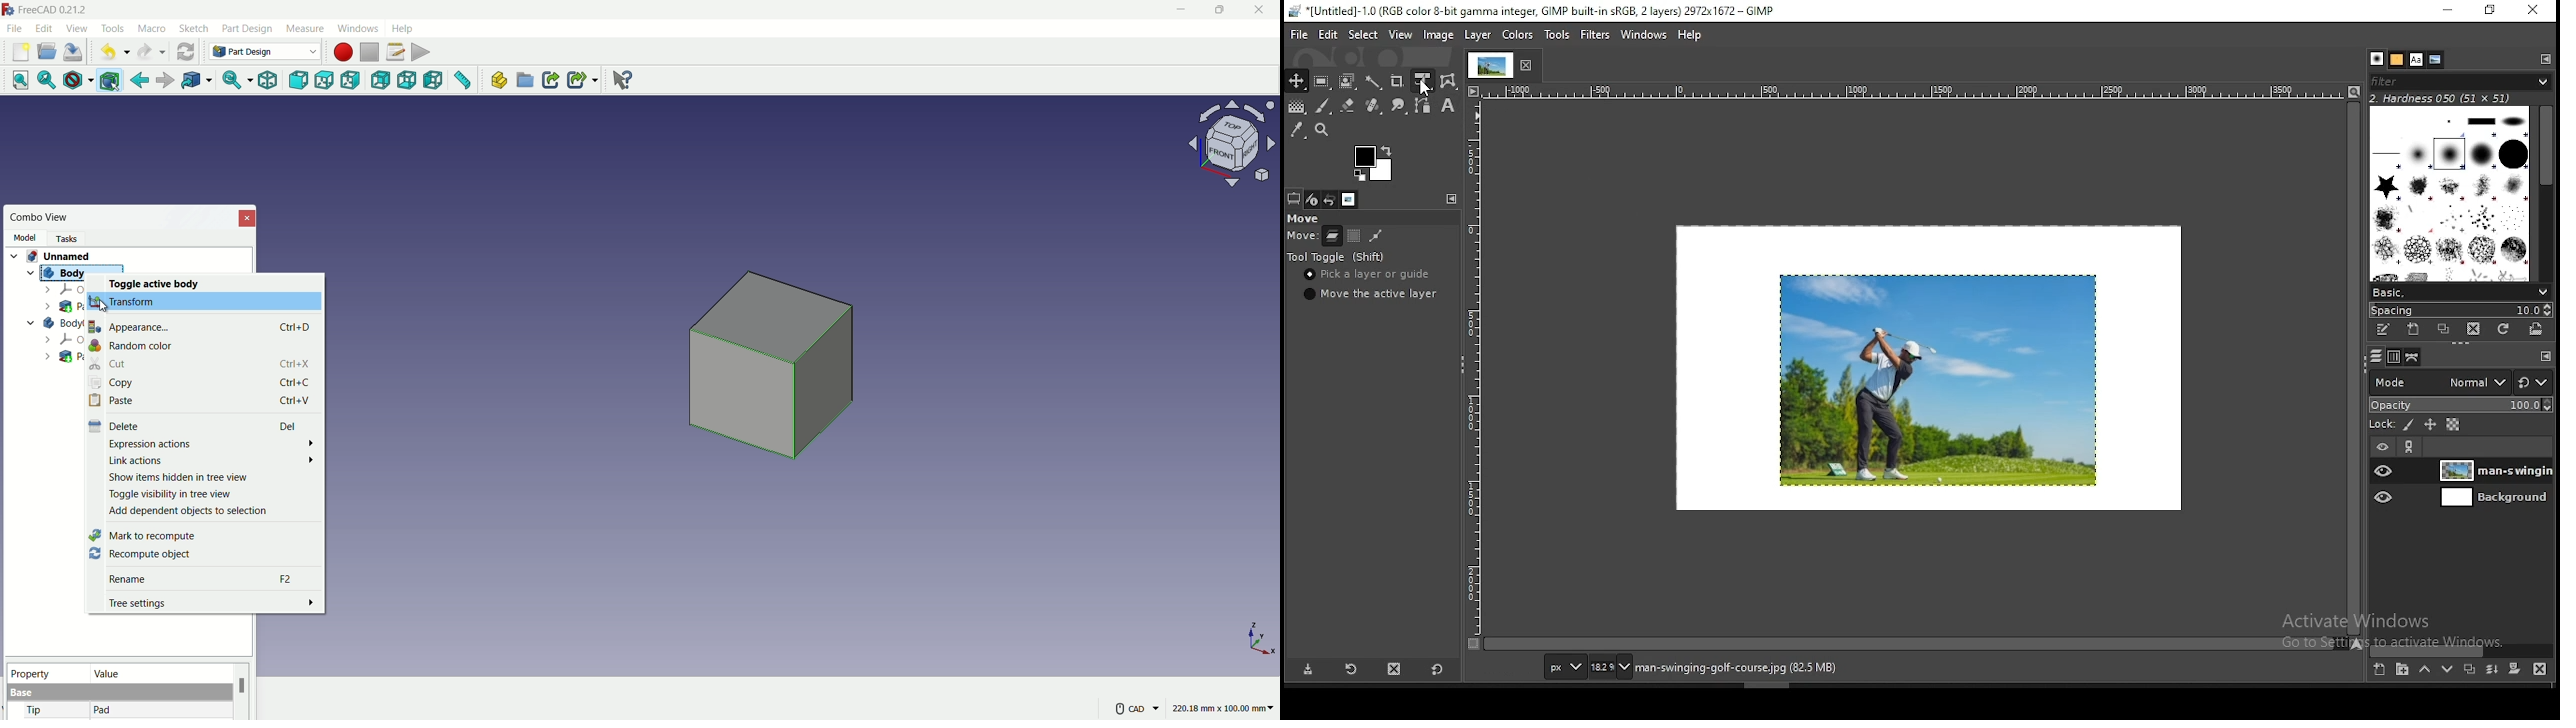 The width and height of the screenshot is (2576, 728). Describe the element at coordinates (1367, 277) in the screenshot. I see `pick a layer or guide` at that location.